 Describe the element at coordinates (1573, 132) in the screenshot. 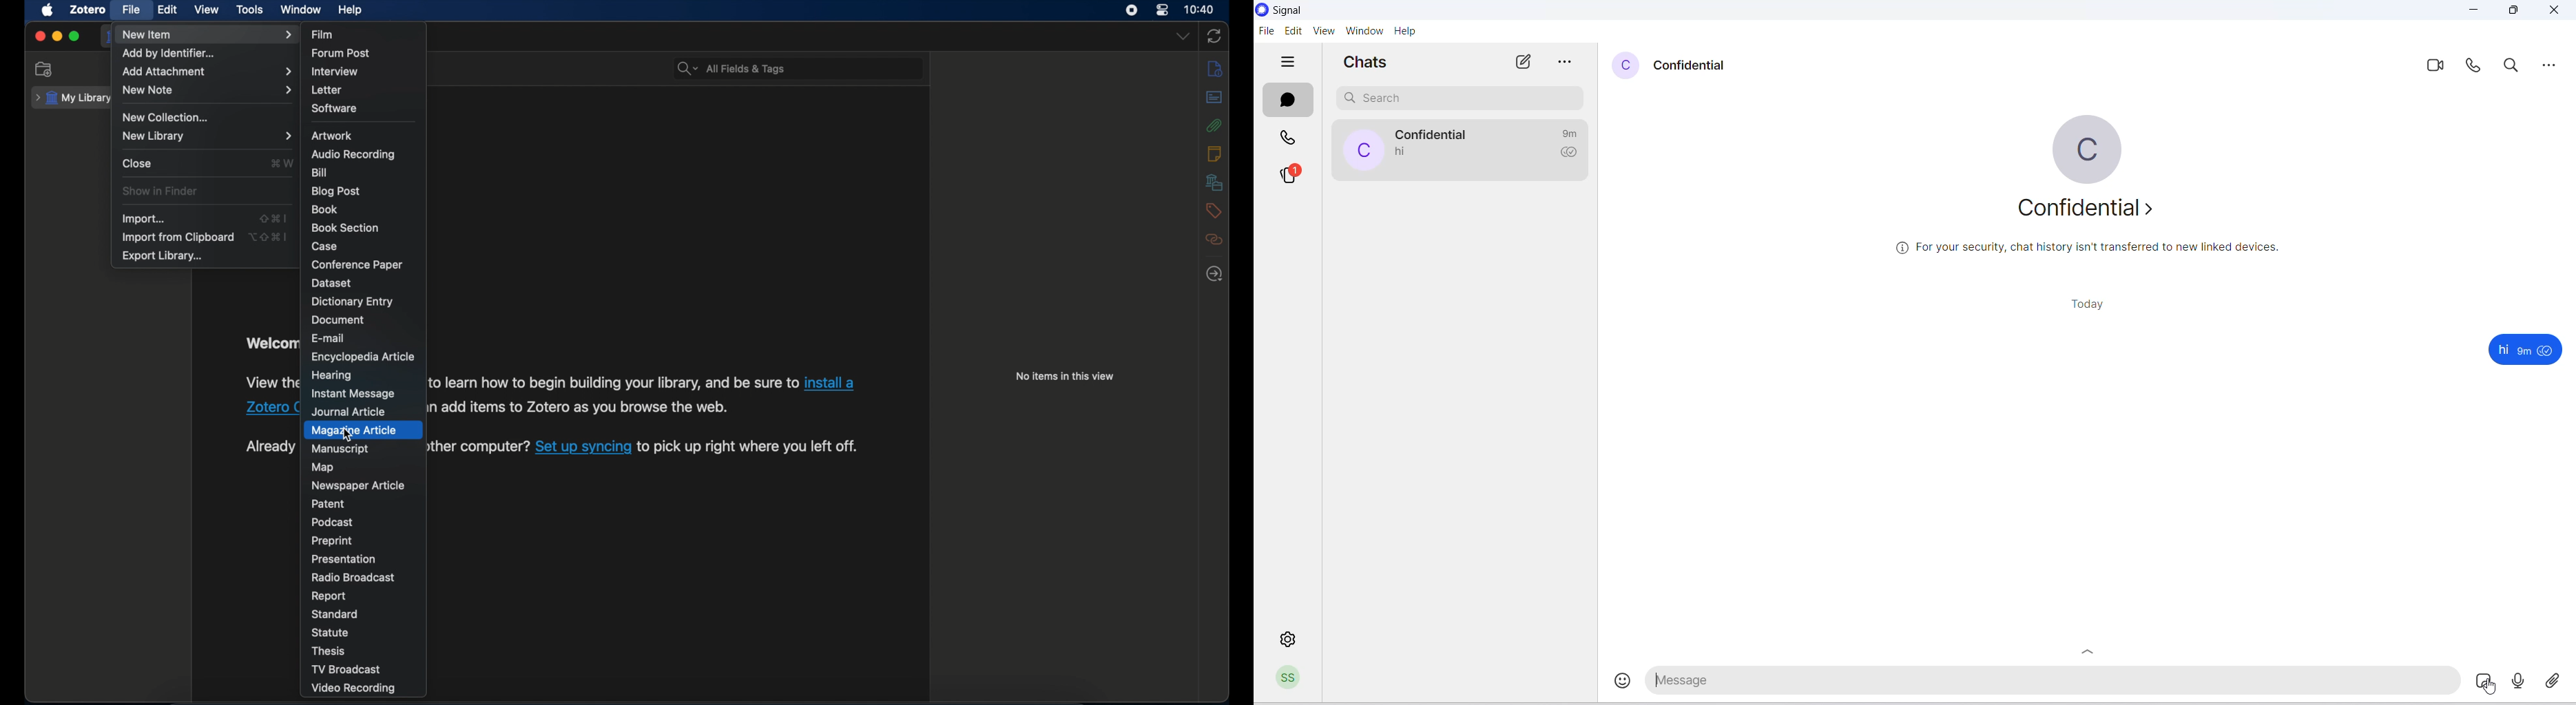

I see `last message time` at that location.